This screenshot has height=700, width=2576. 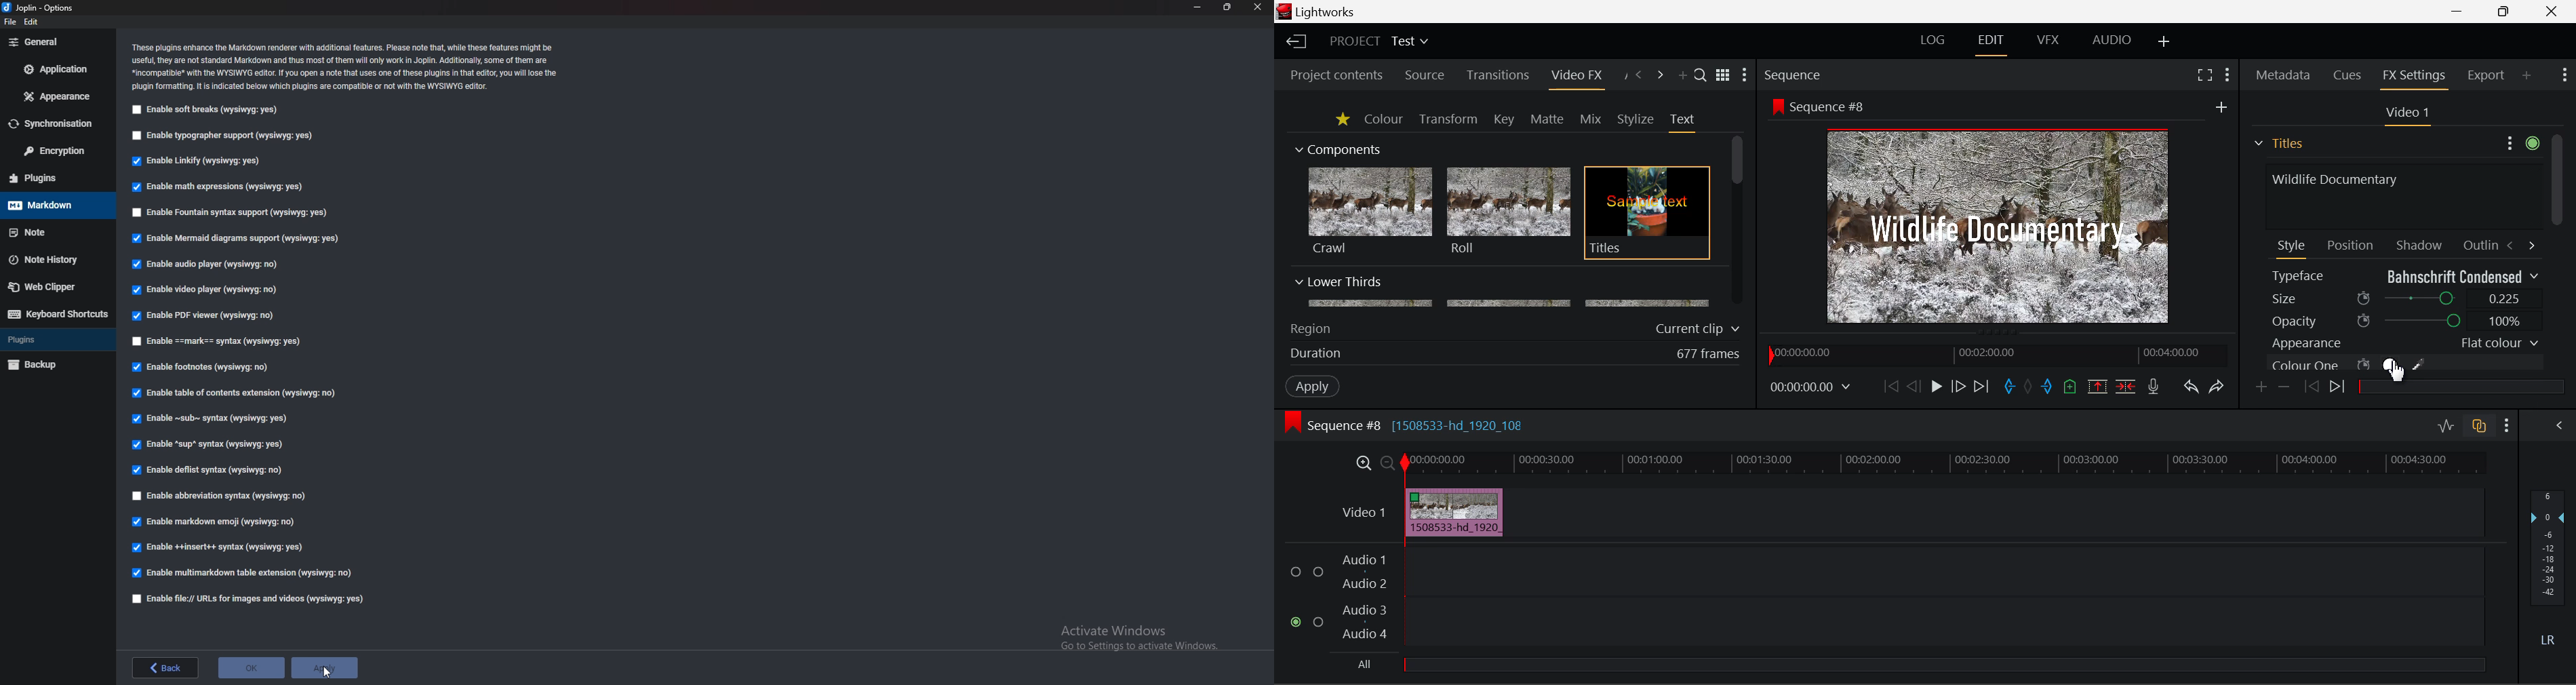 What do you see at coordinates (2549, 571) in the screenshot?
I see `Decibel Level` at bounding box center [2549, 571].